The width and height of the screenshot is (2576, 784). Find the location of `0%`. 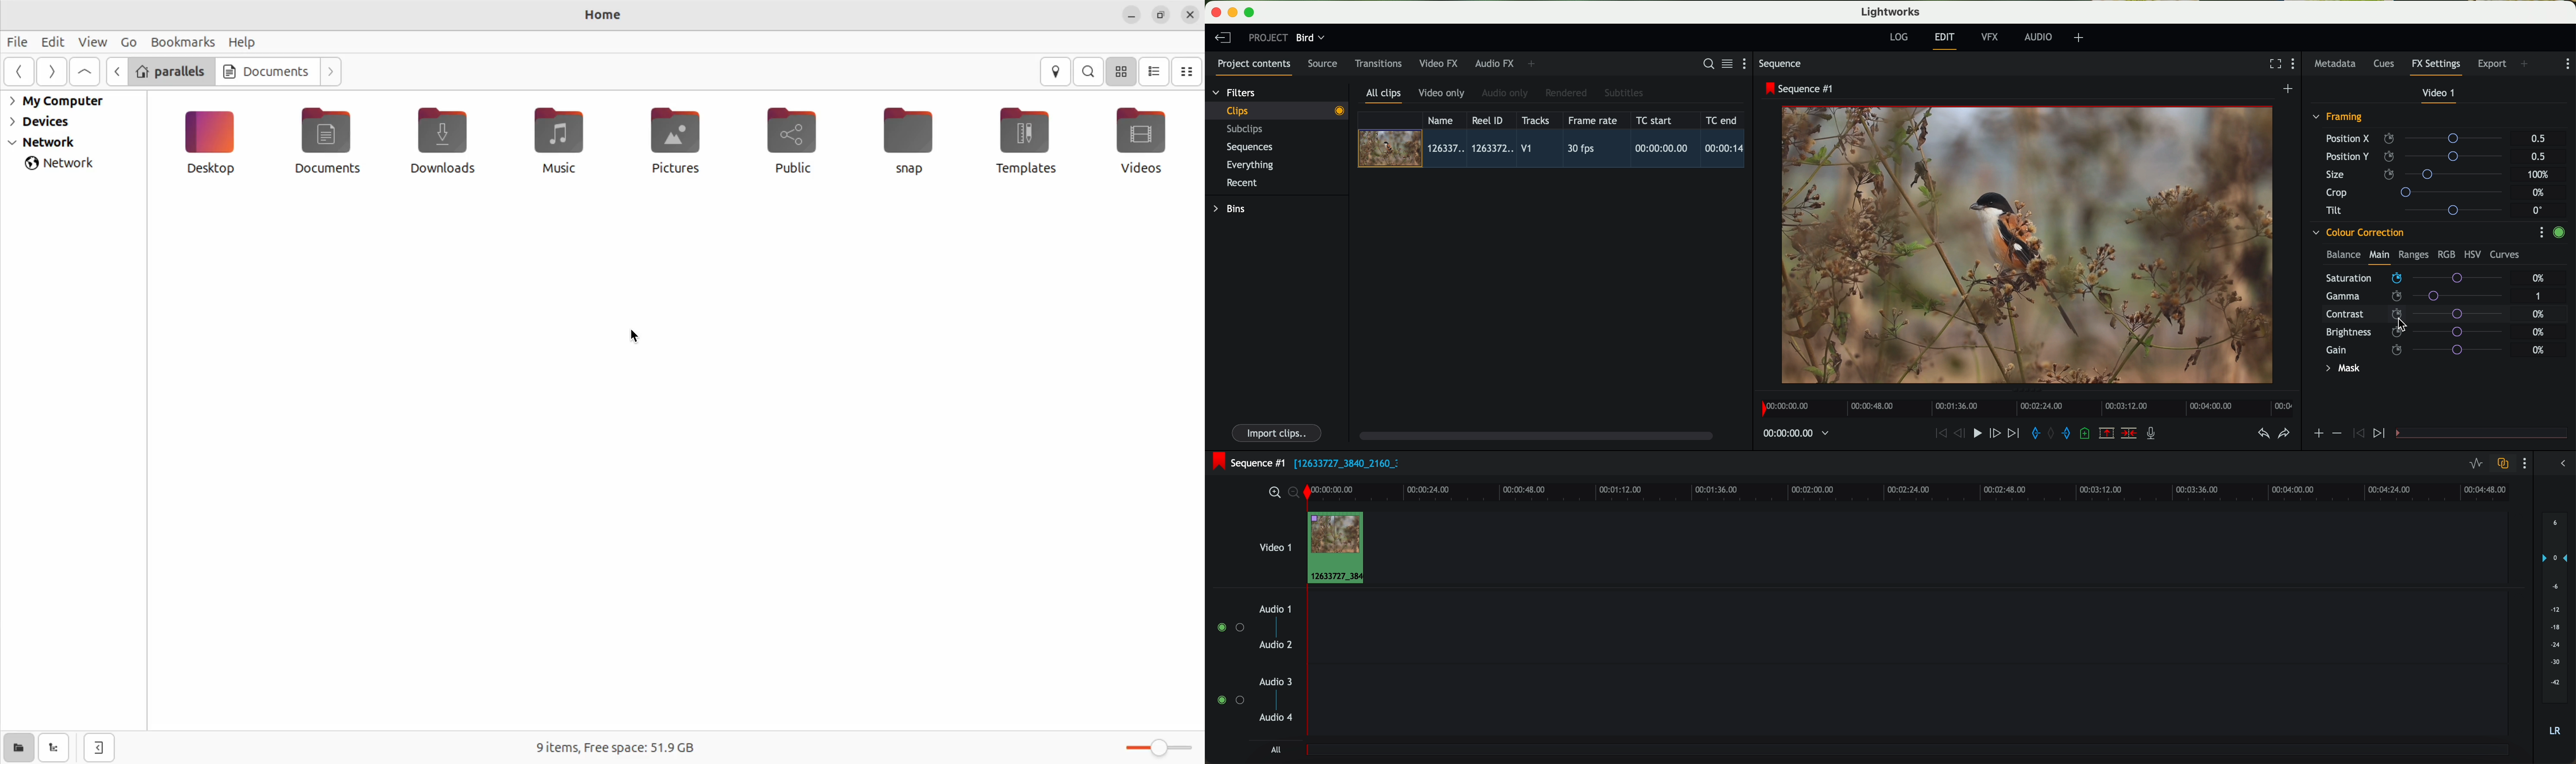

0% is located at coordinates (2540, 193).